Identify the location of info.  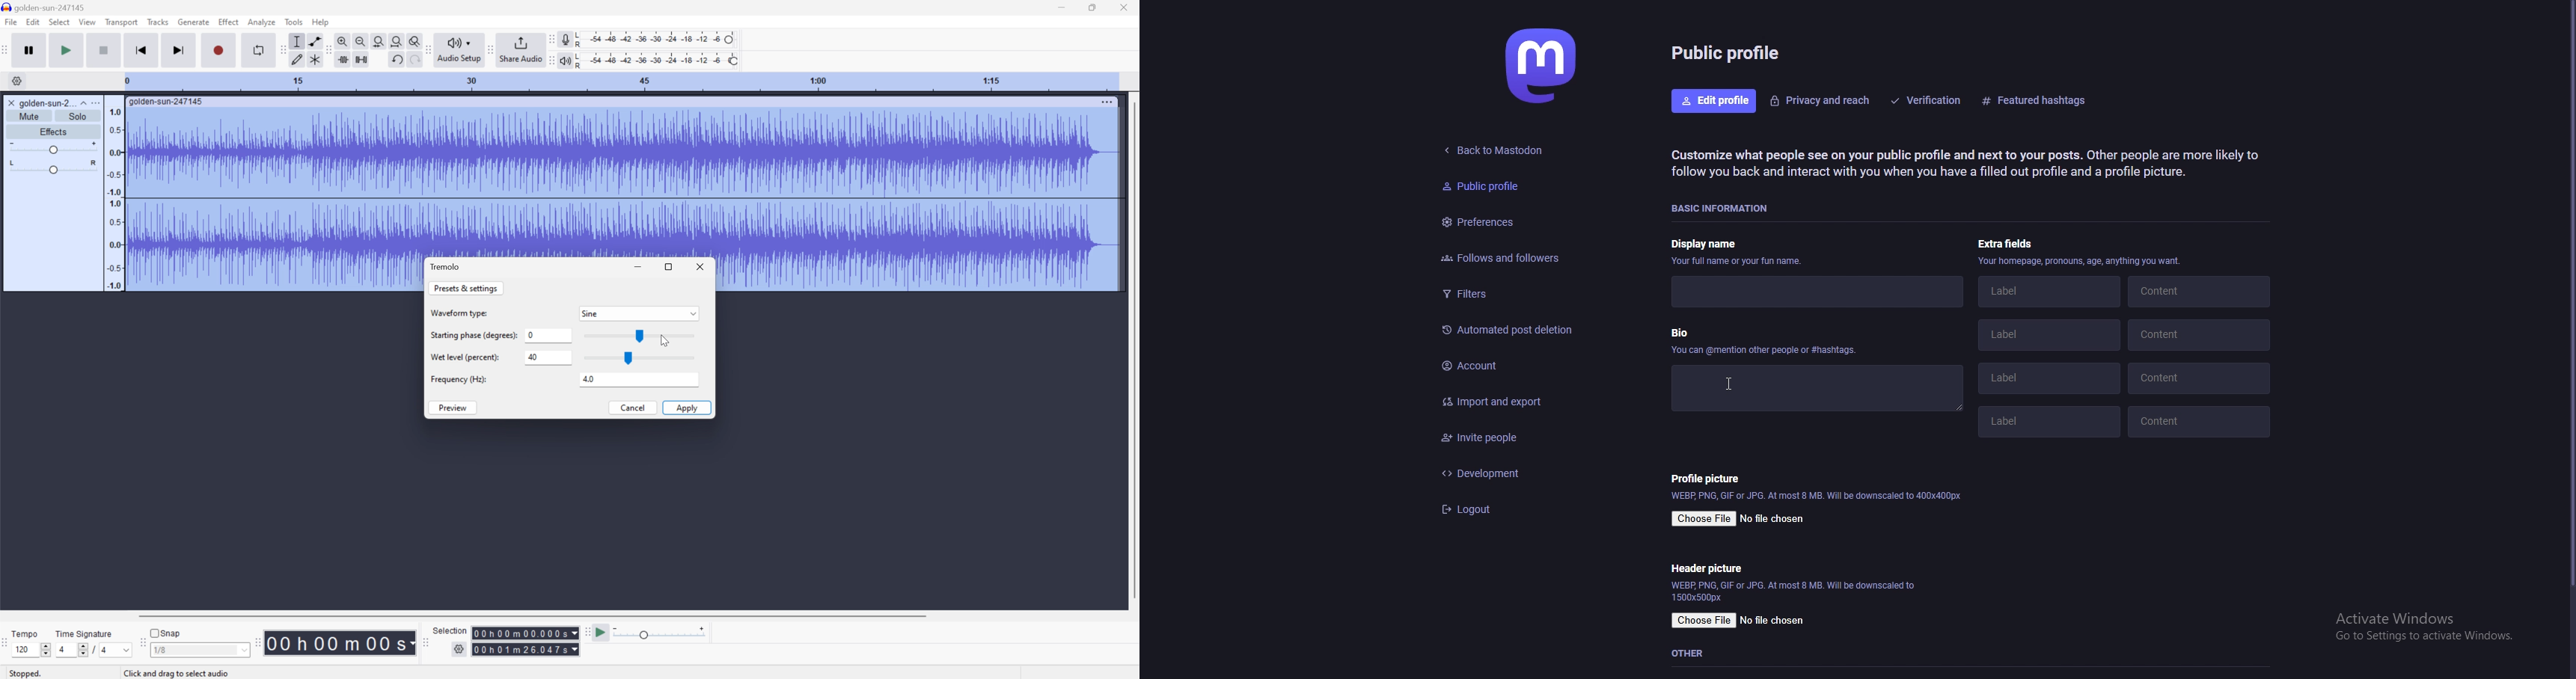
(1817, 495).